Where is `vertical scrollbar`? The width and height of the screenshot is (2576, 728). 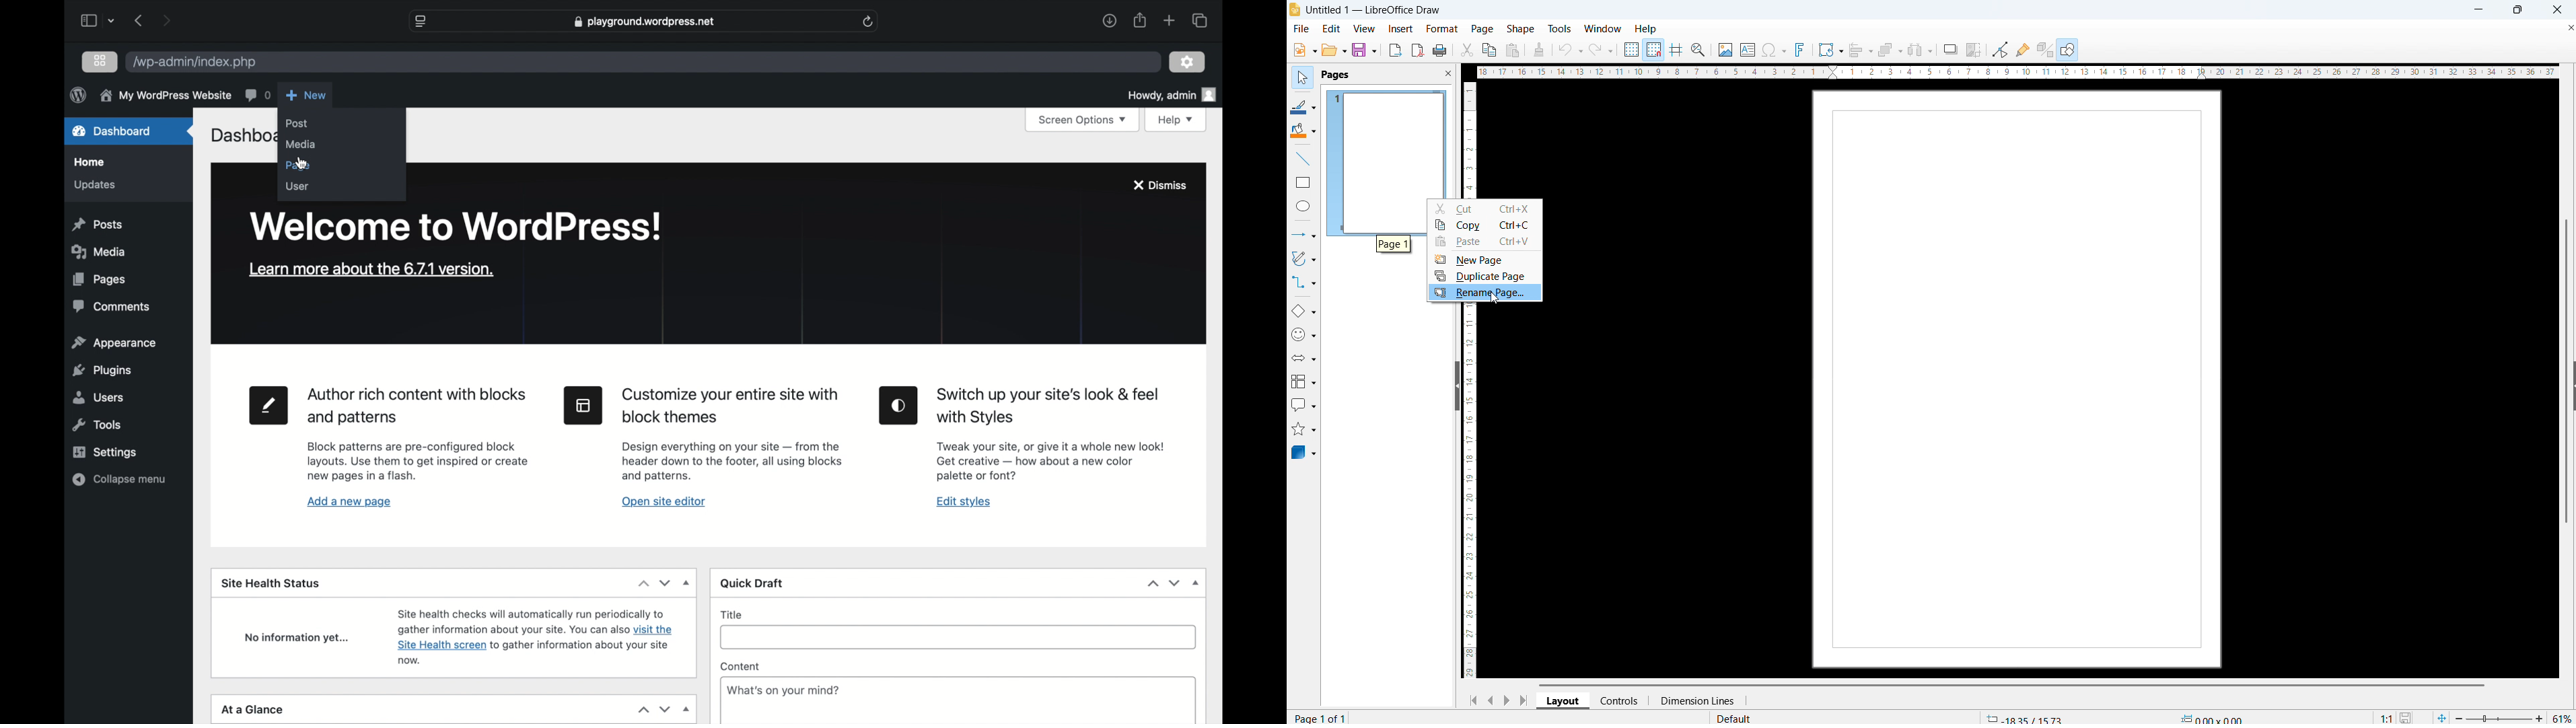
vertical scrollbar is located at coordinates (2571, 275).